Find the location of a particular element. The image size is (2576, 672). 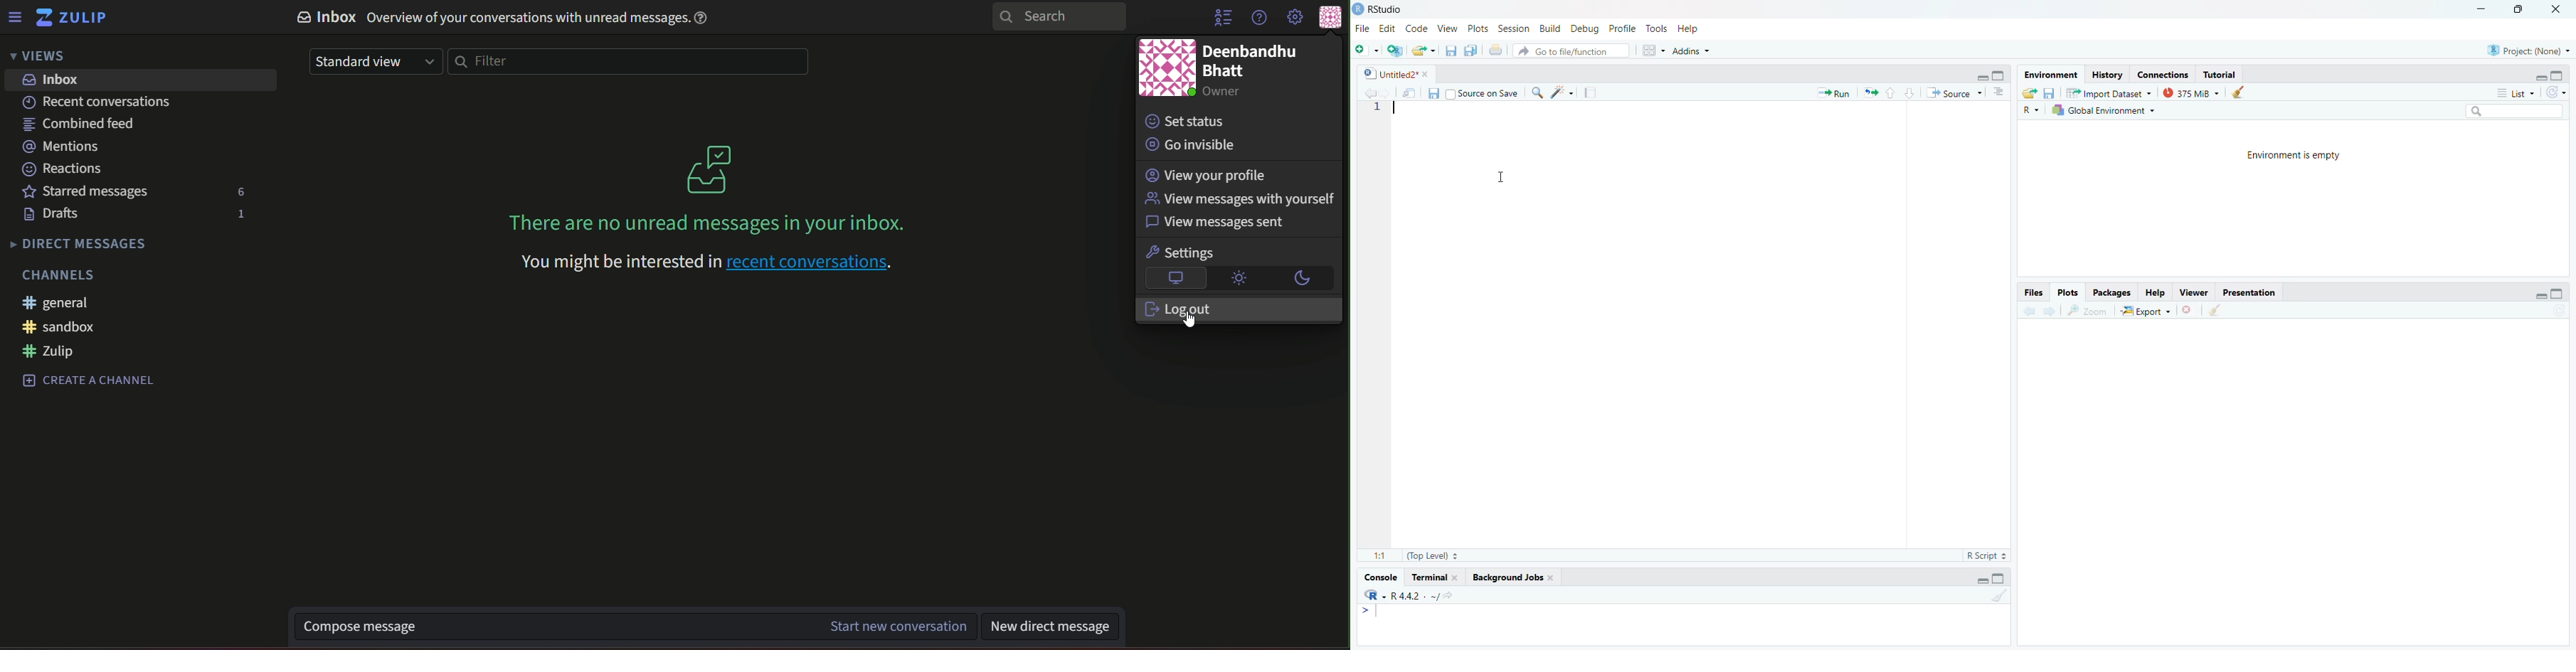

clear current plots is located at coordinates (2190, 310).